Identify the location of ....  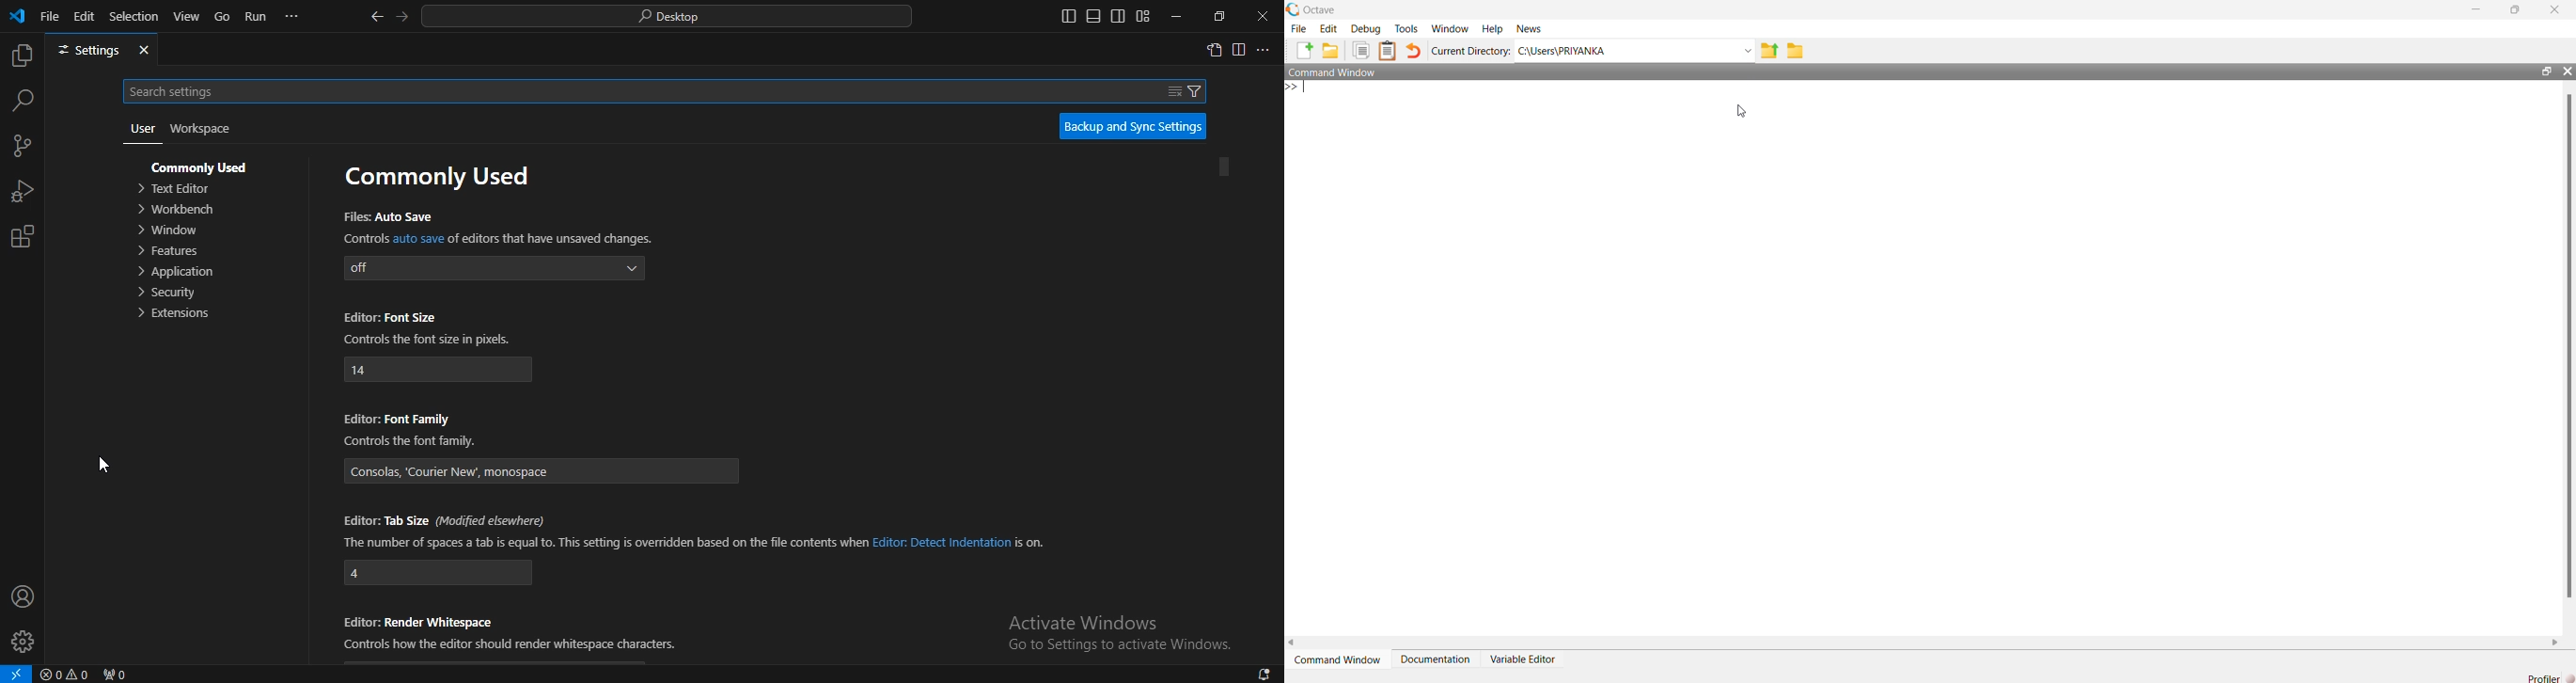
(1264, 50).